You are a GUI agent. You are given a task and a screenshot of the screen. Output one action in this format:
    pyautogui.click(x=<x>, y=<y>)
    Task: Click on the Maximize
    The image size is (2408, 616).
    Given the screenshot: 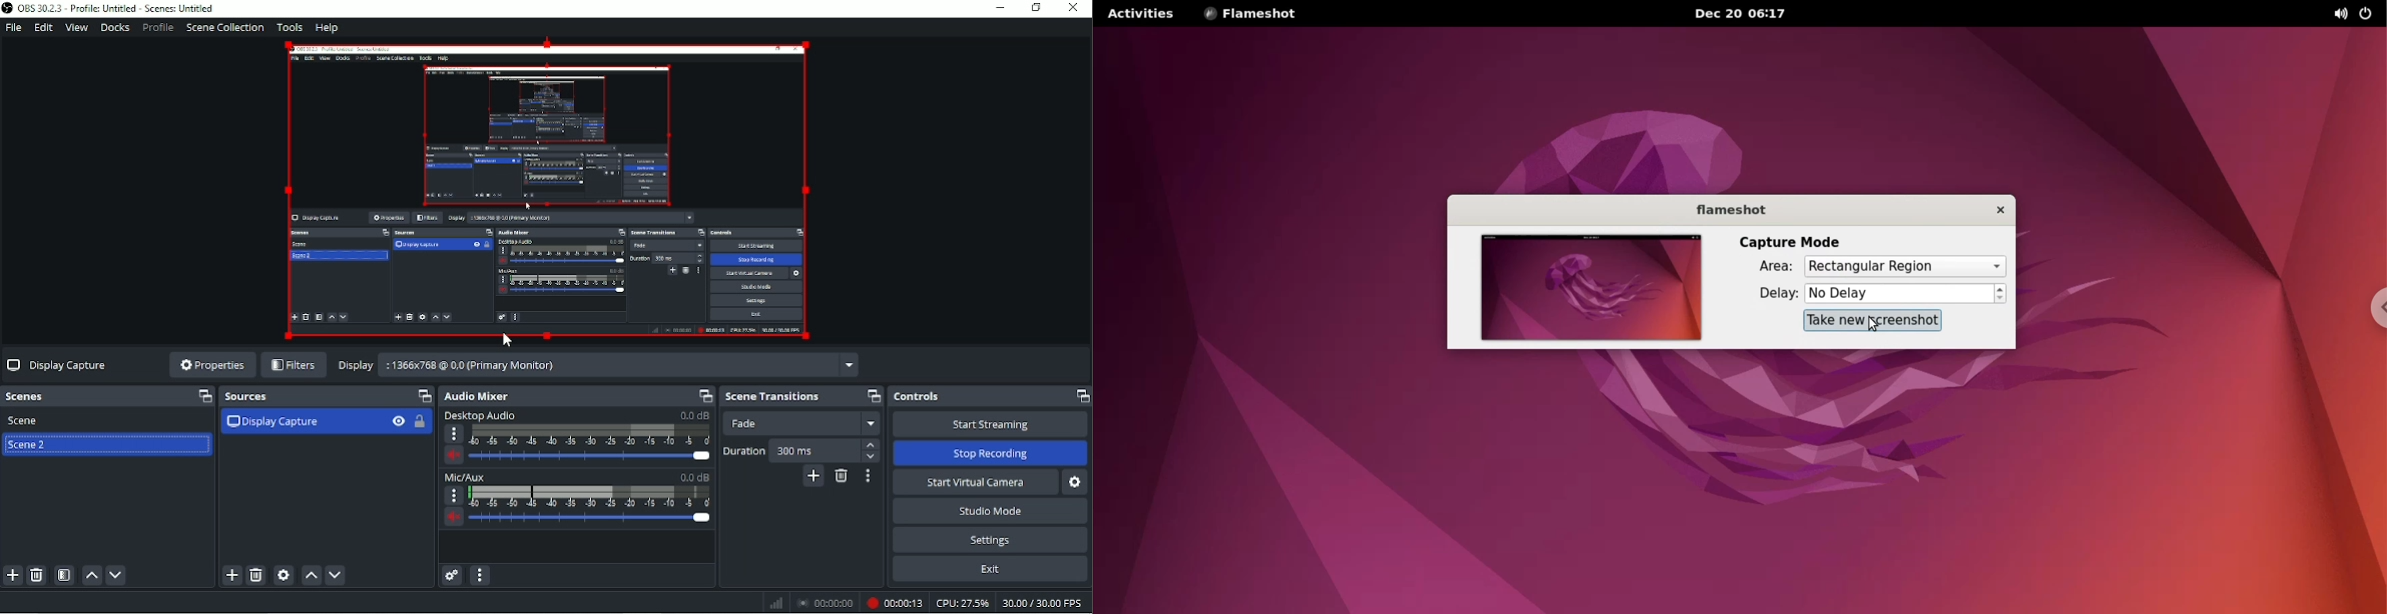 What is the action you would take?
    pyautogui.click(x=422, y=396)
    